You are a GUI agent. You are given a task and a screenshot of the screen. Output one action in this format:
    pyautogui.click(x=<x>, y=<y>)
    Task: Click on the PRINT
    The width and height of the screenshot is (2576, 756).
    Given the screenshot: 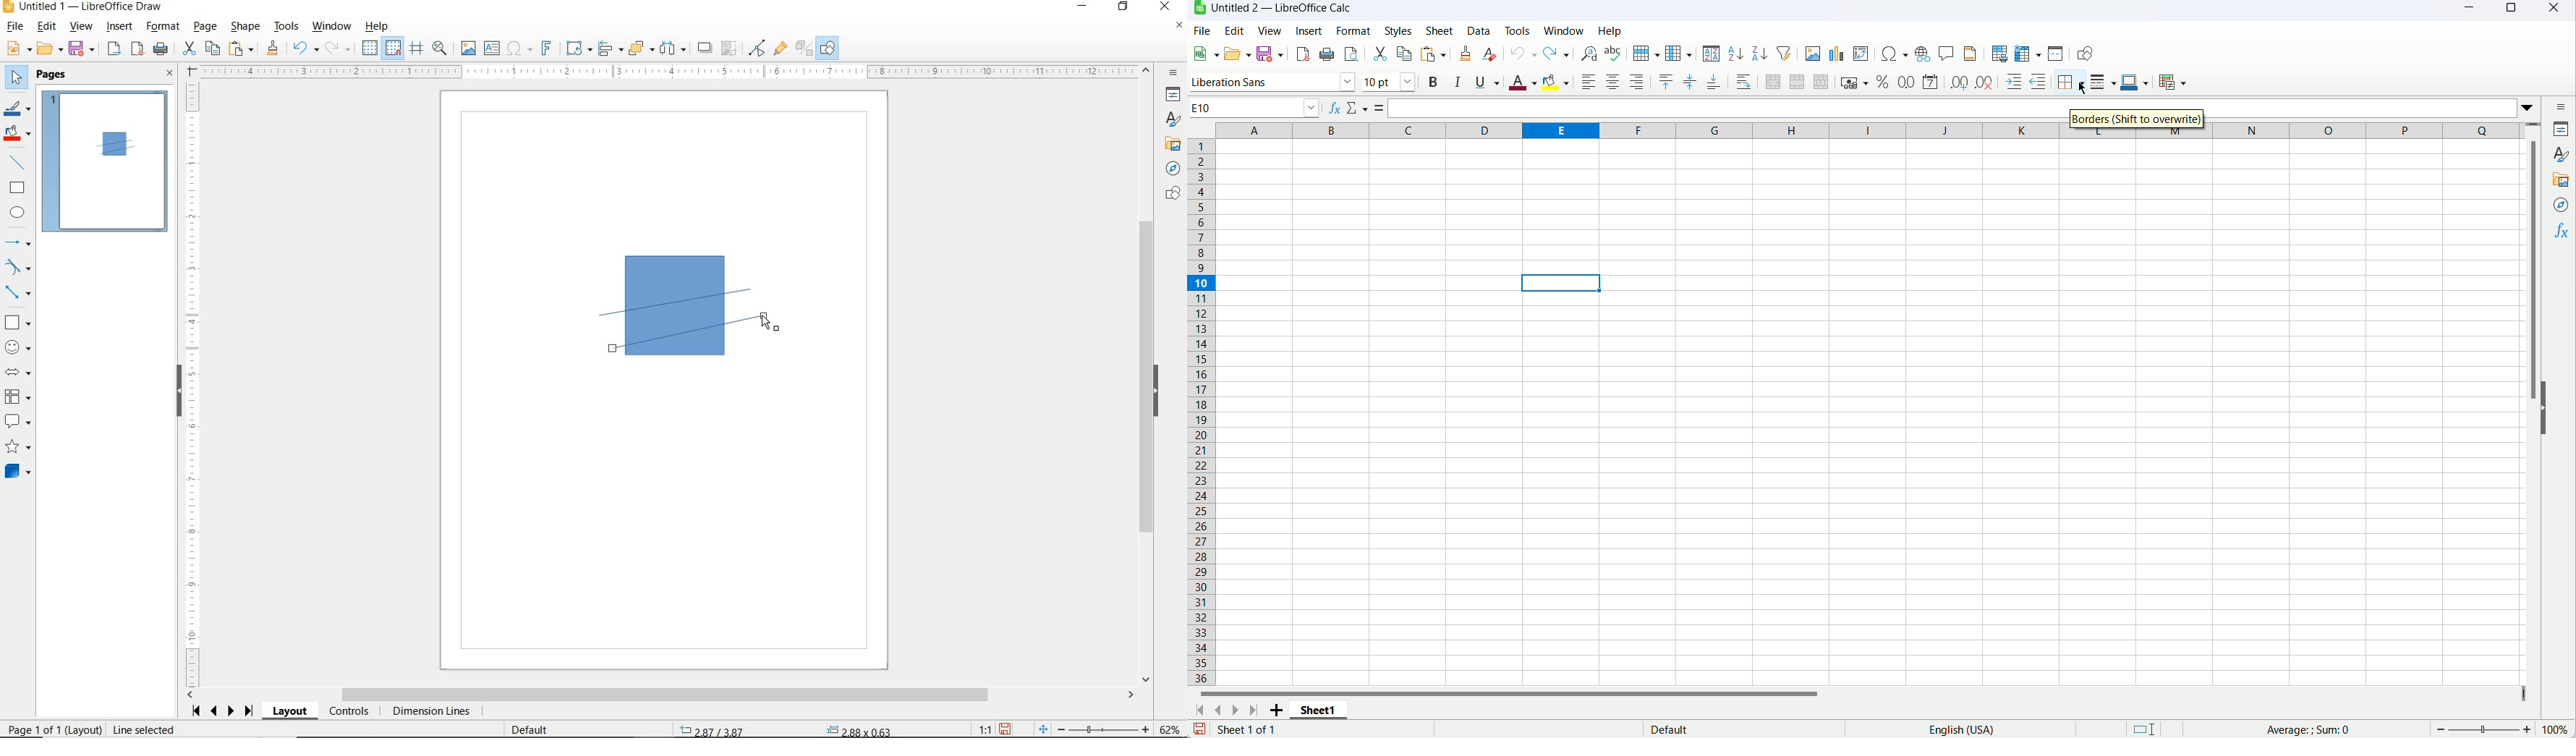 What is the action you would take?
    pyautogui.click(x=161, y=51)
    